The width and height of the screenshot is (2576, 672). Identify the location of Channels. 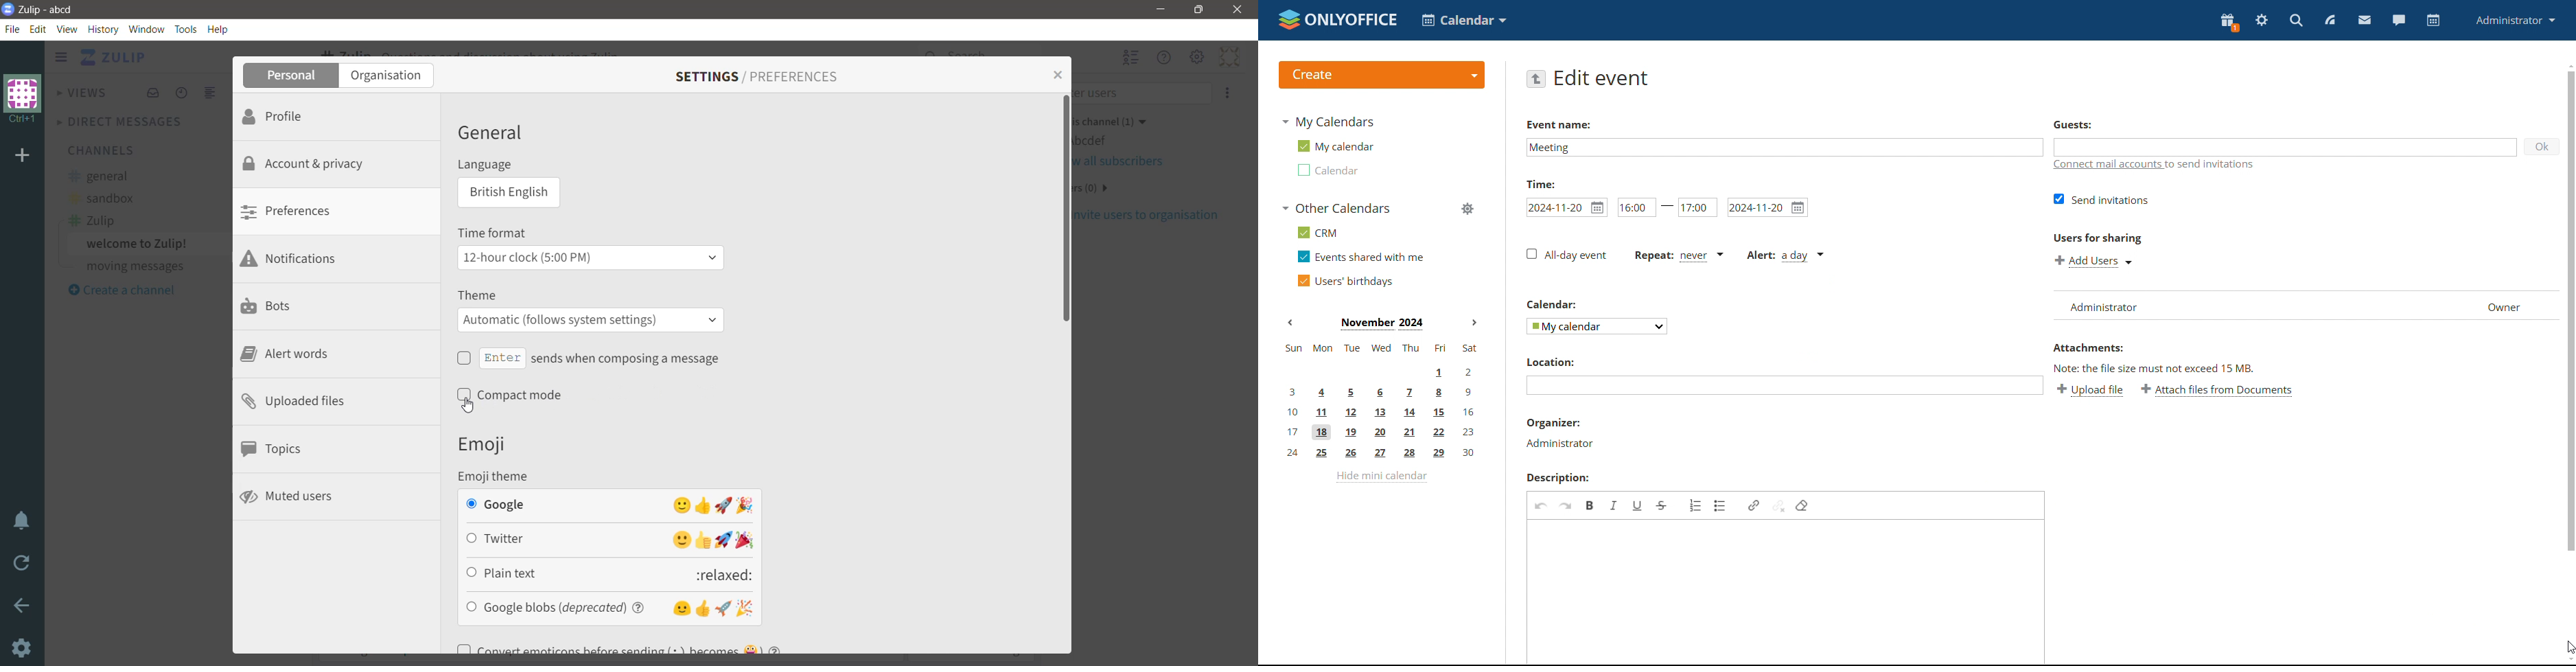
(100, 150).